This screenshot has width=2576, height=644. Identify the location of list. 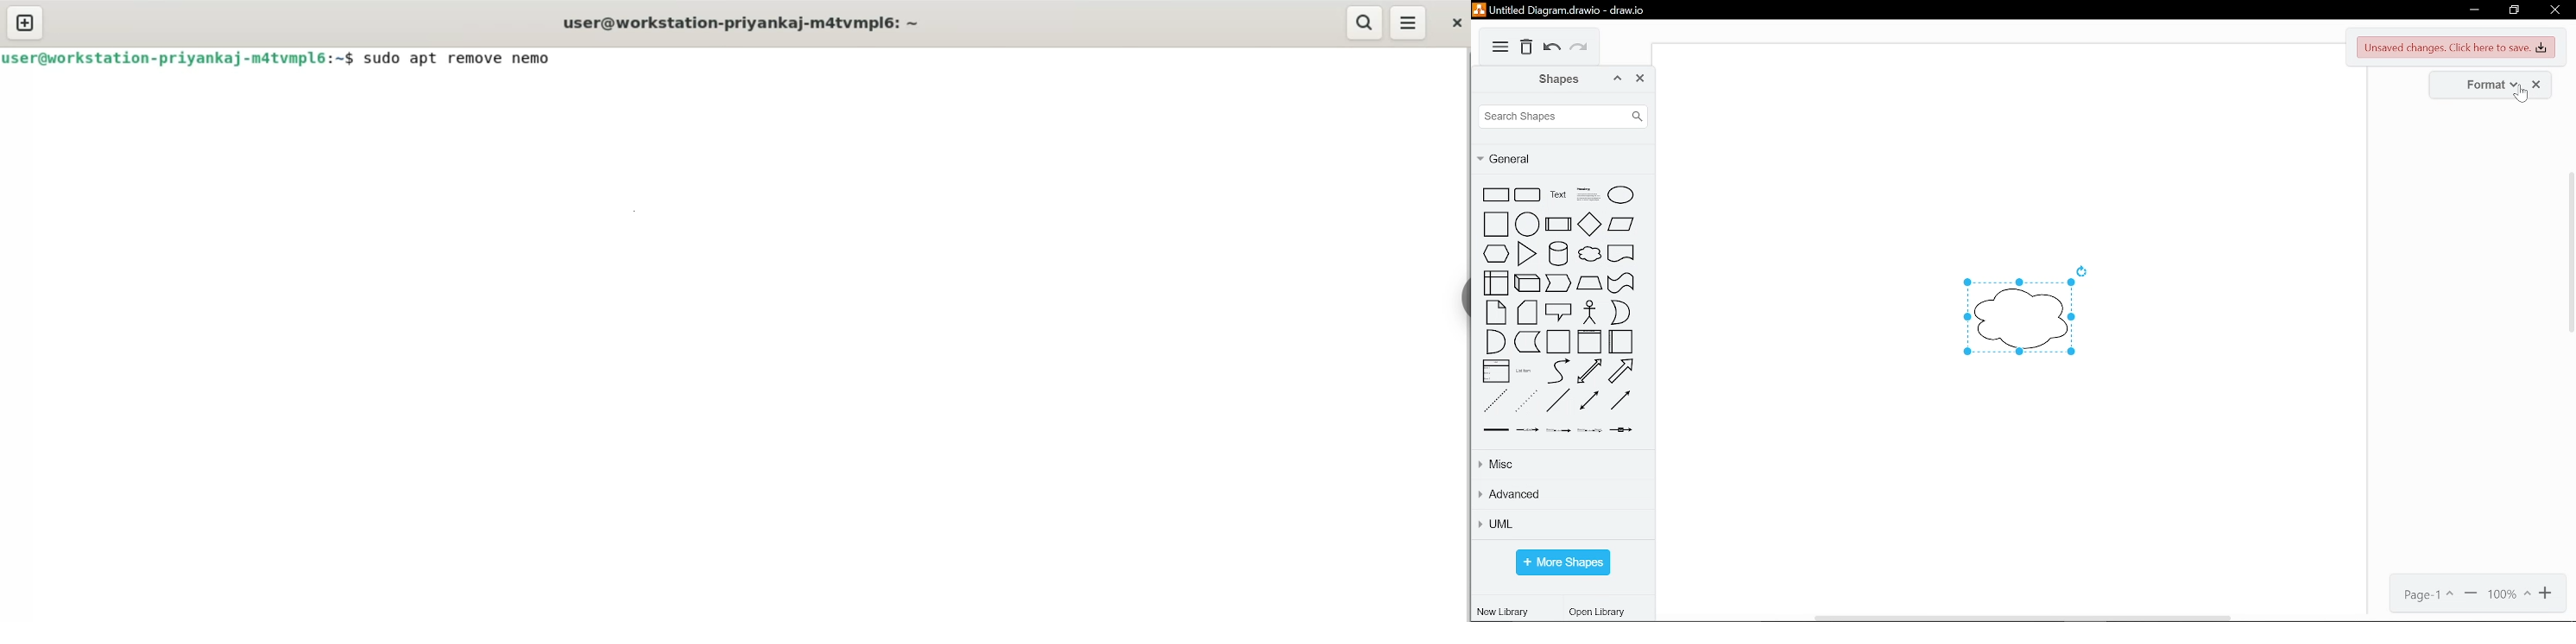
(1497, 371).